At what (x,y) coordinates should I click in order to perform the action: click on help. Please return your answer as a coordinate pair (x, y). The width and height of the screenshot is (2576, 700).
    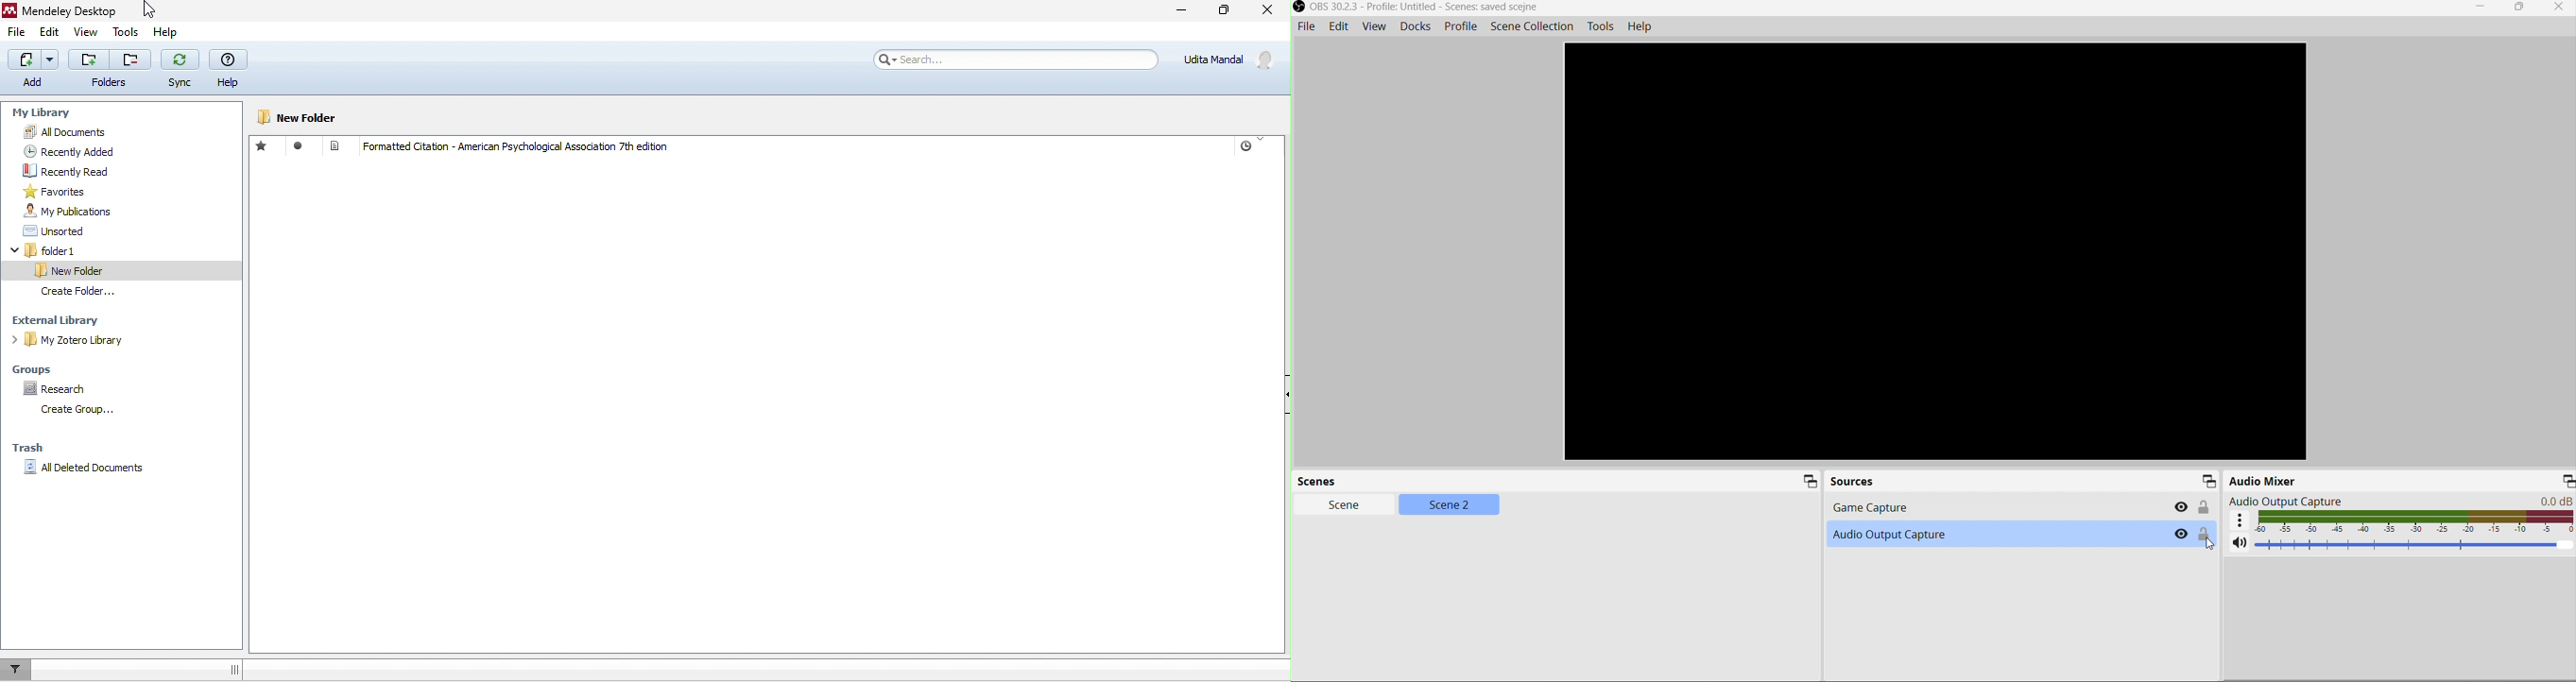
    Looking at the image, I should click on (229, 69).